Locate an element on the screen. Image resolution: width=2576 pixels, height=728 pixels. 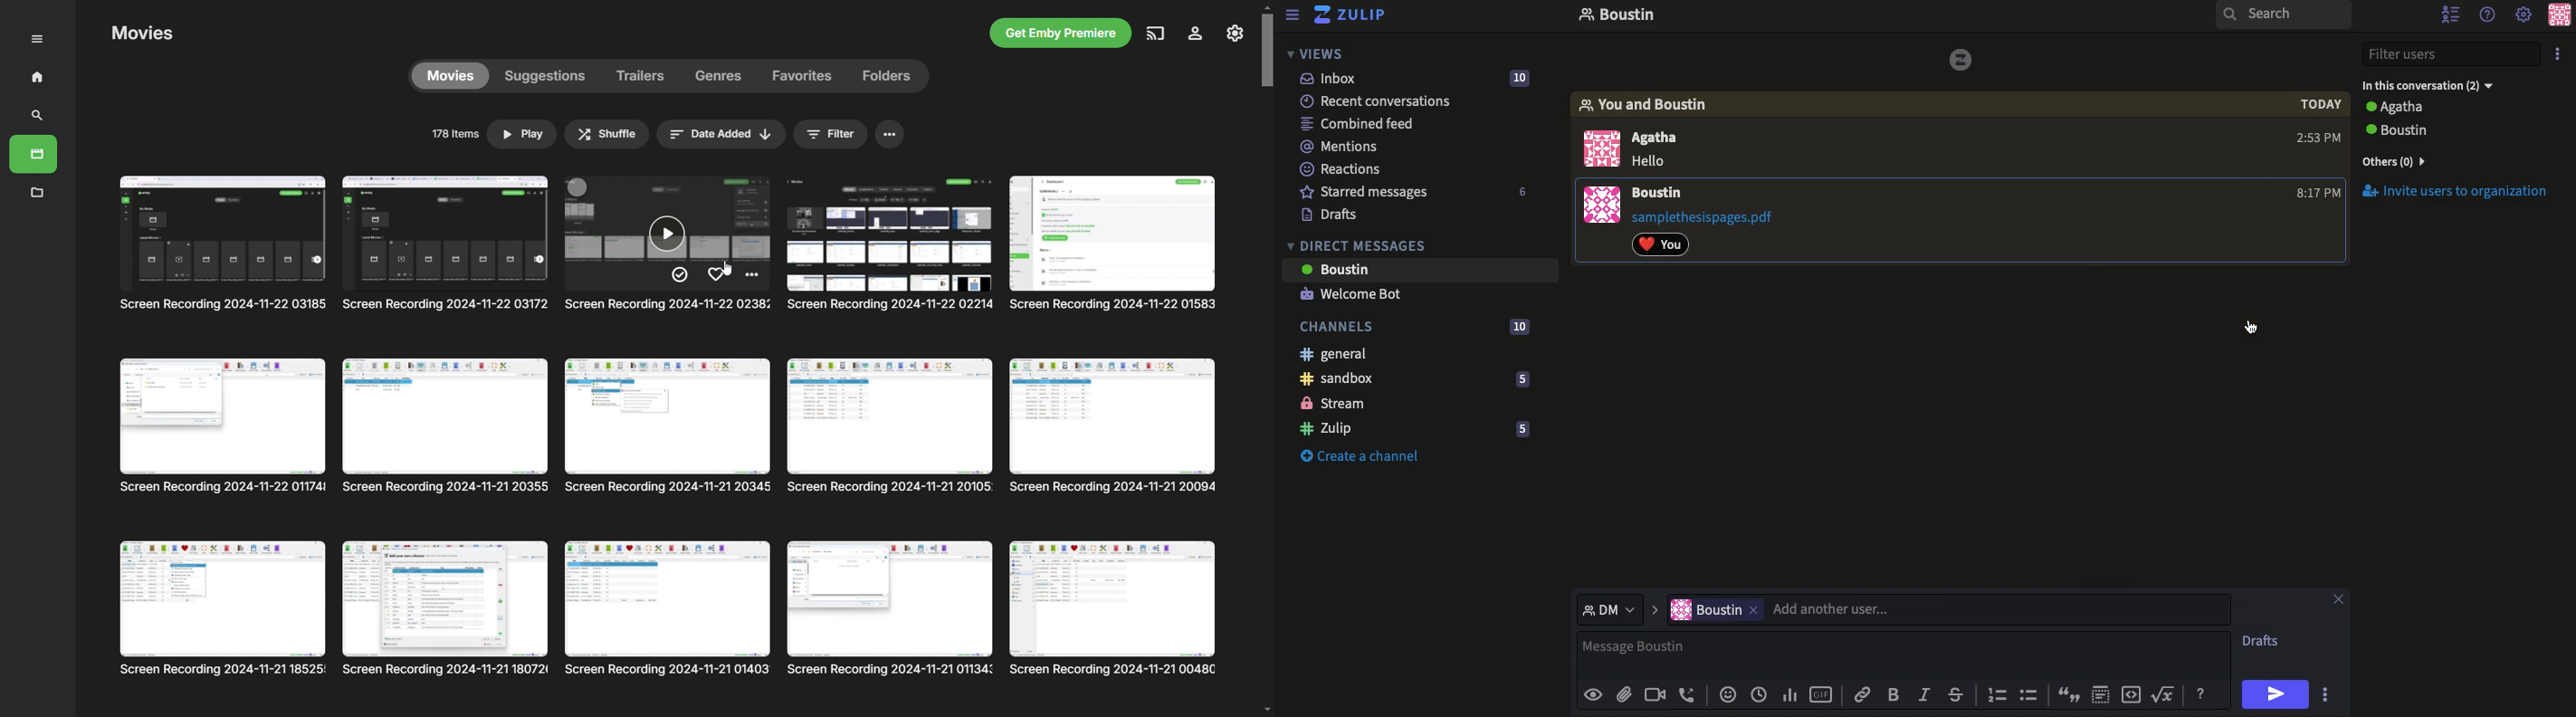
Invite users to the organization is located at coordinates (2461, 190).